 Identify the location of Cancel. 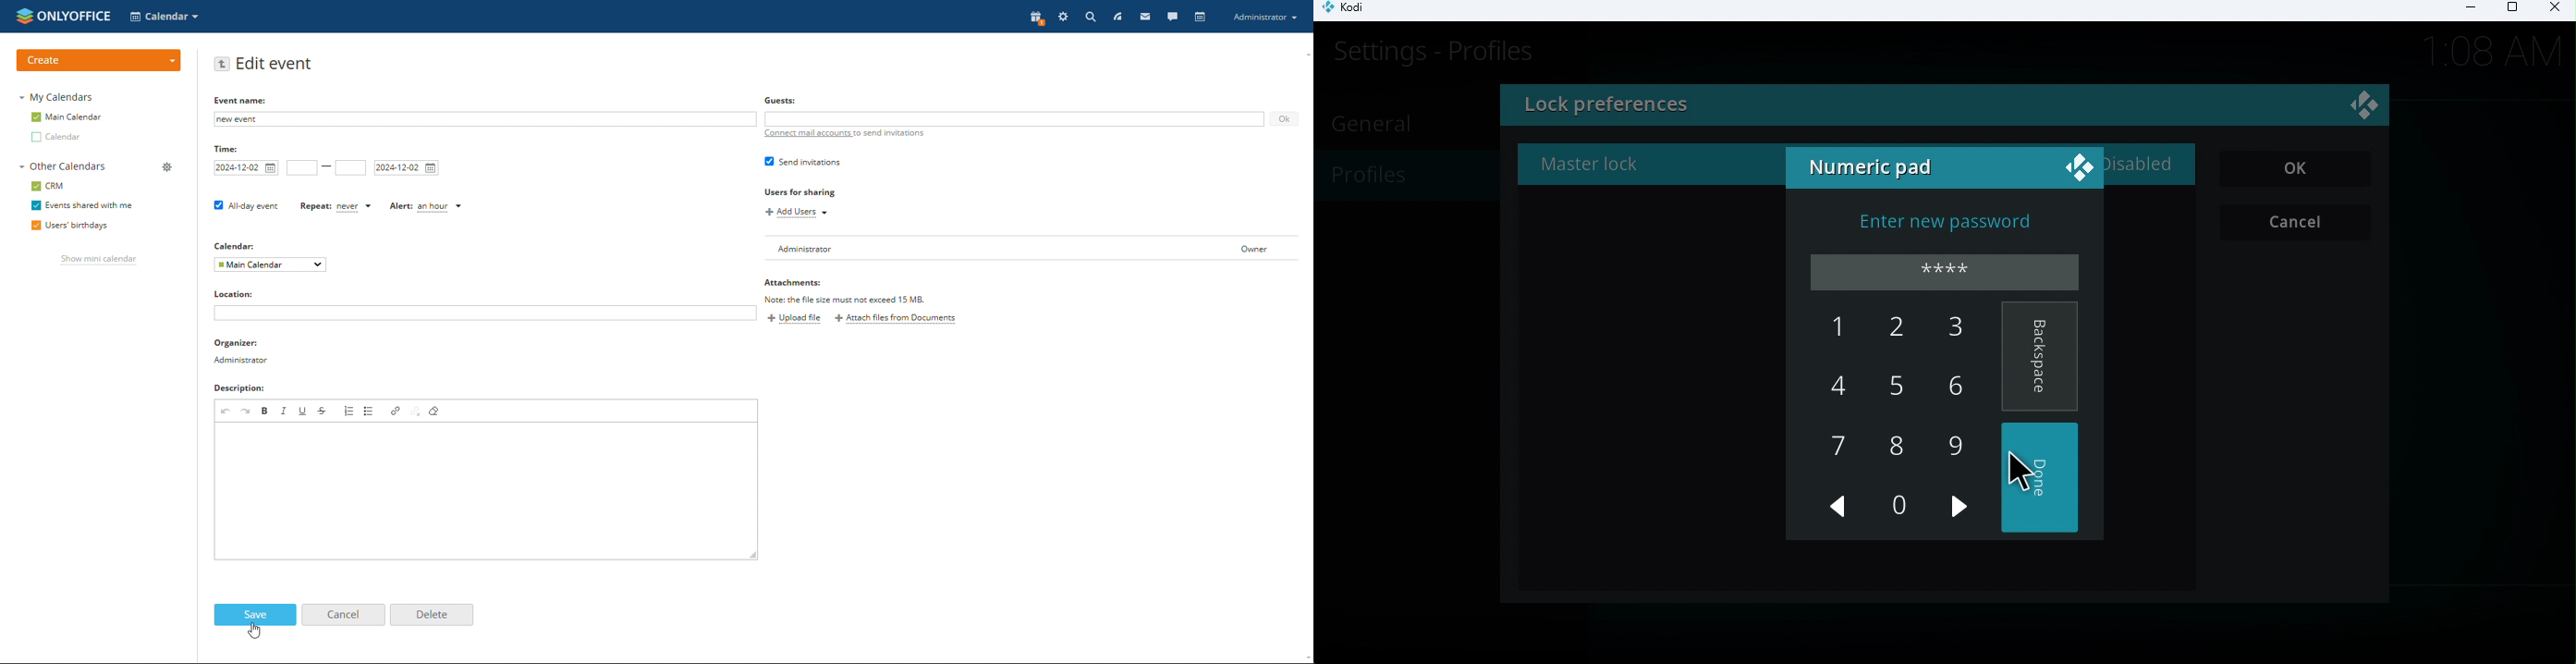
(2299, 223).